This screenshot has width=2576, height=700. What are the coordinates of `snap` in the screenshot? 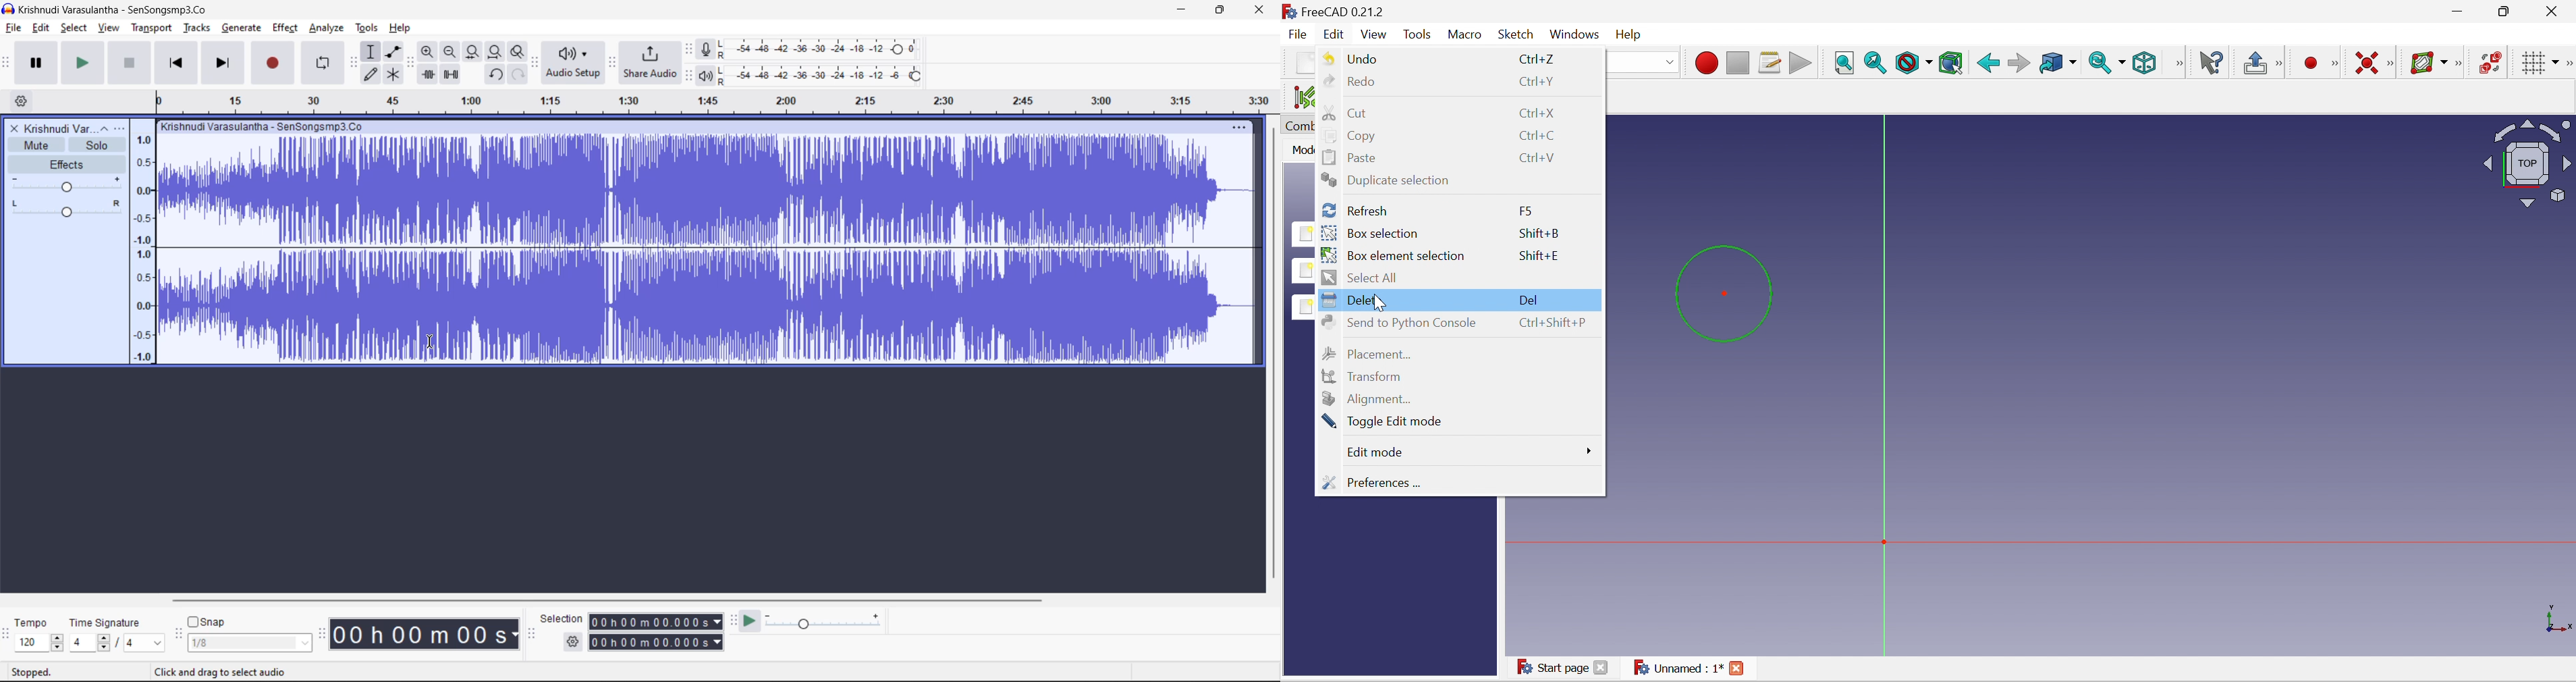 It's located at (207, 622).